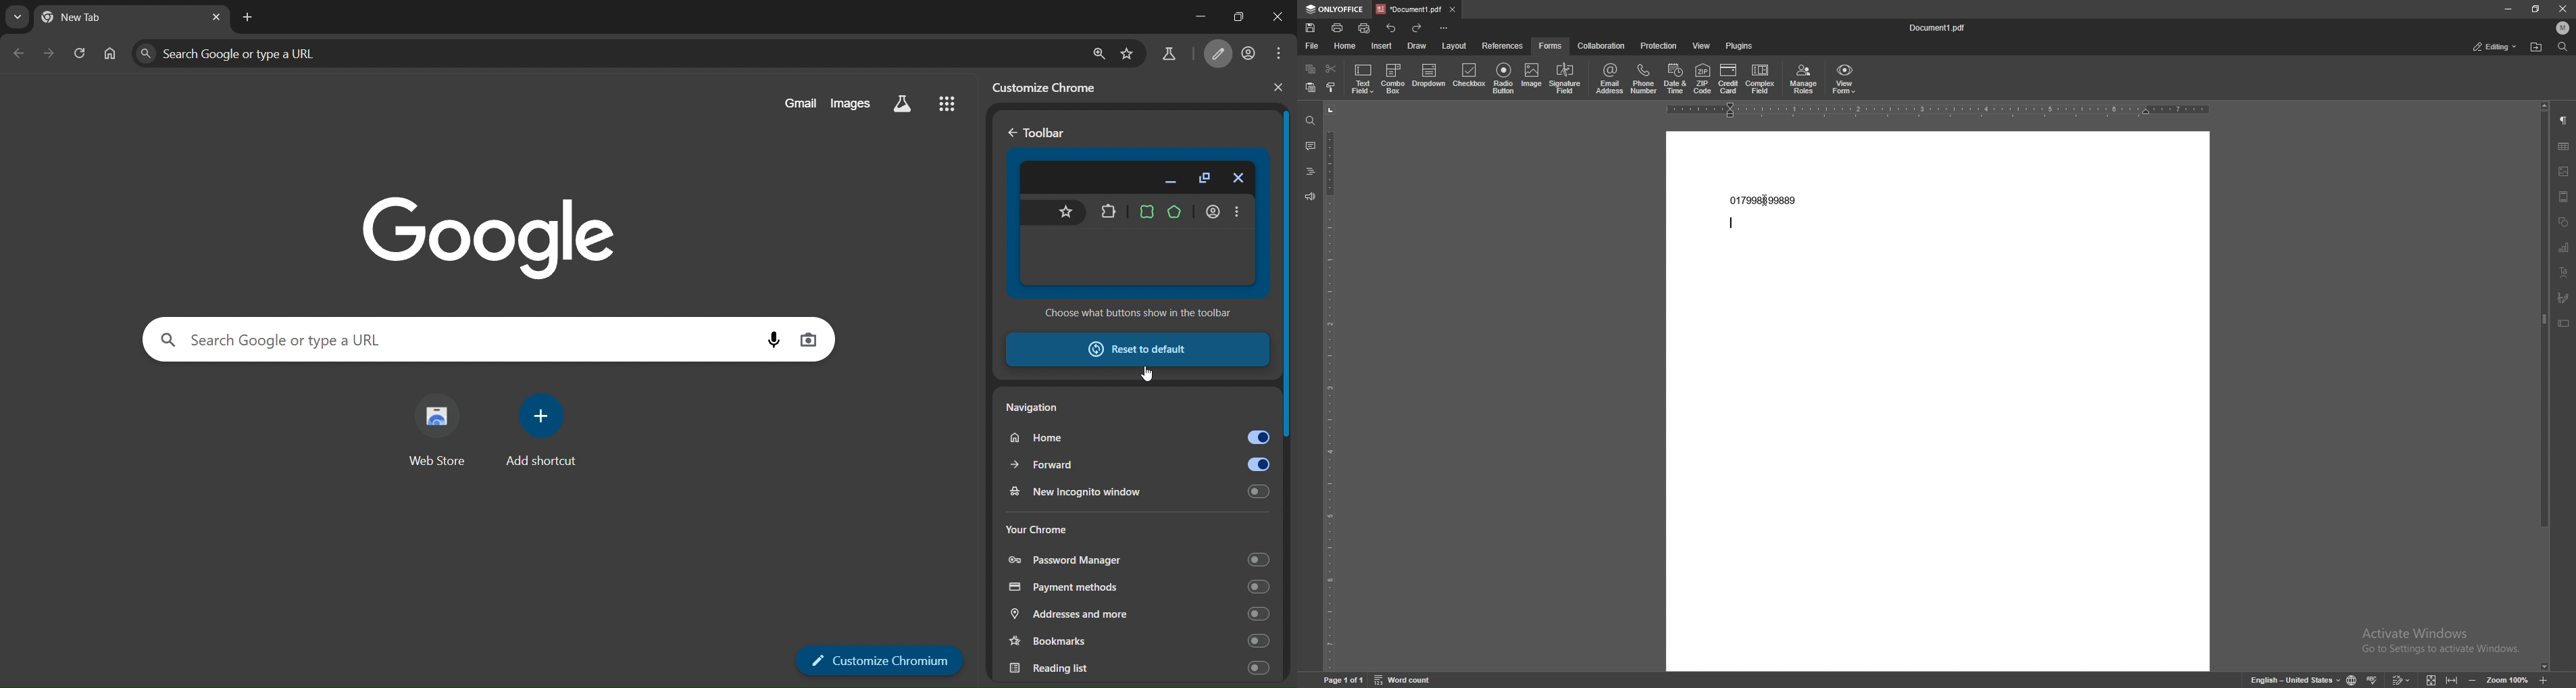 This screenshot has height=700, width=2576. Describe the element at coordinates (2353, 680) in the screenshot. I see `change doc language` at that location.